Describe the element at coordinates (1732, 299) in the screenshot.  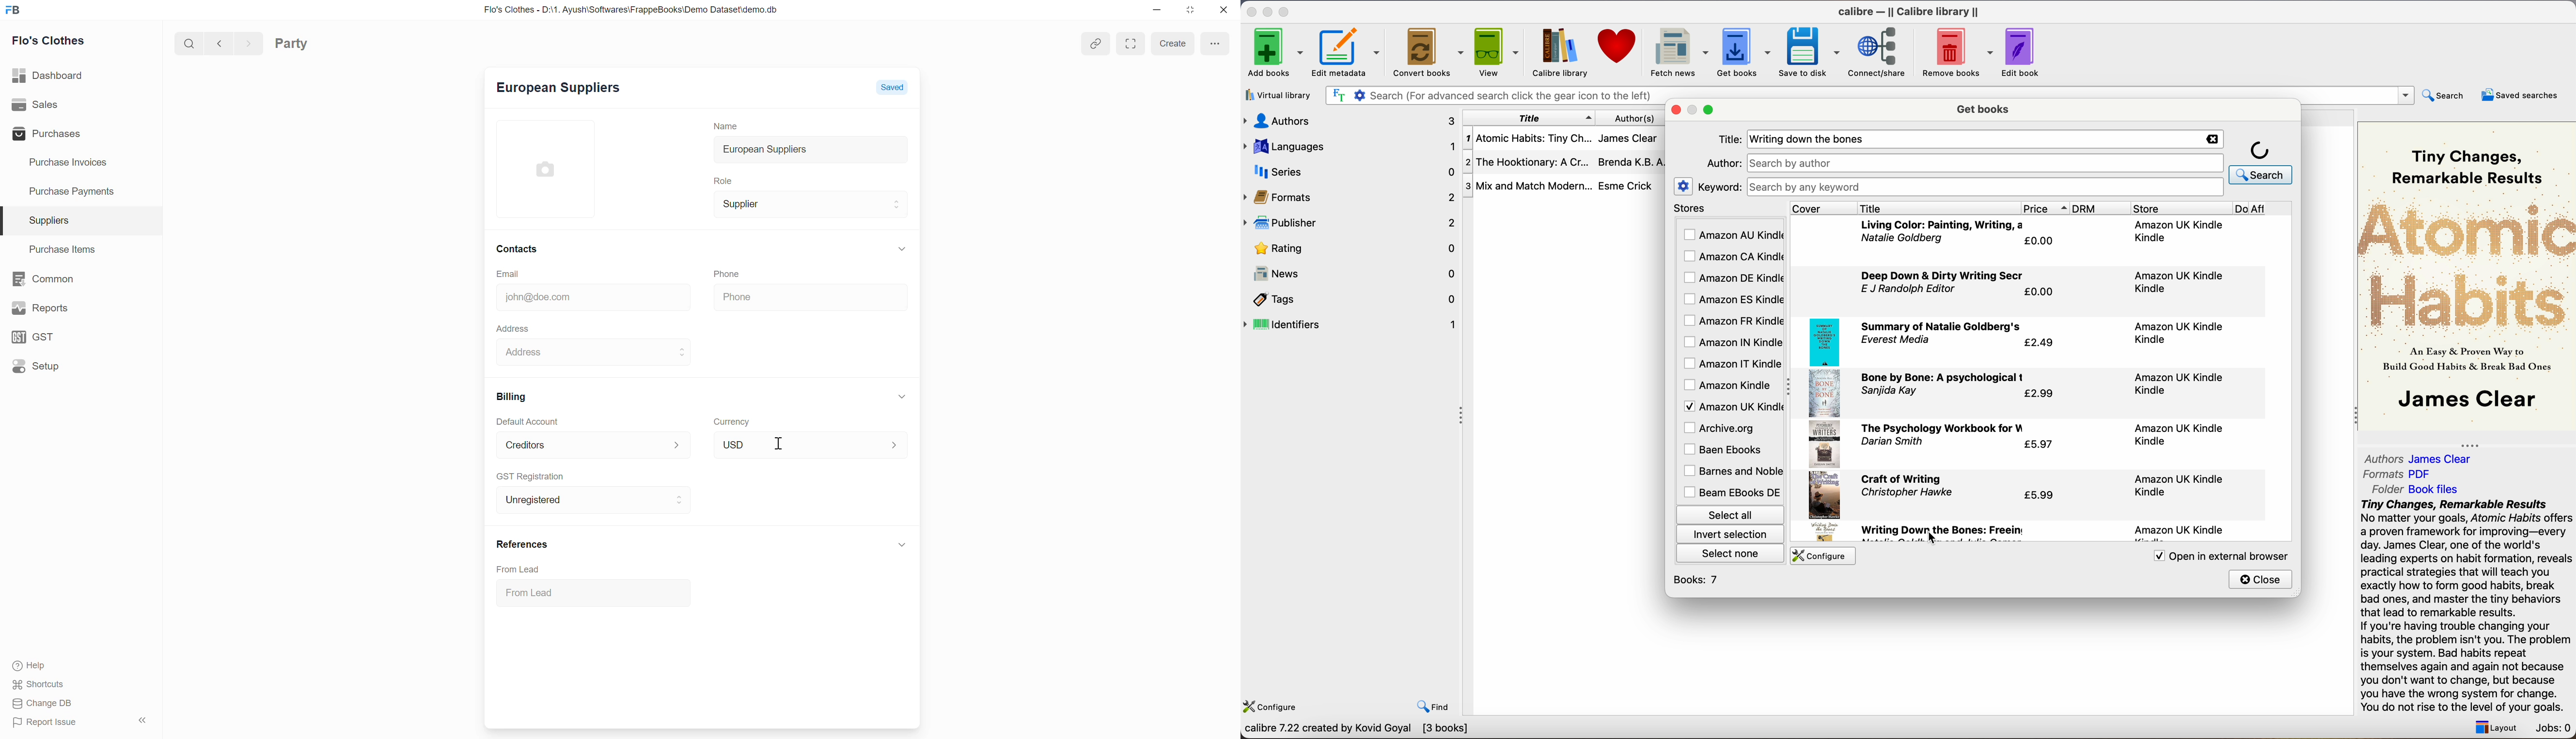
I see `Amazon ES Kindle` at that location.